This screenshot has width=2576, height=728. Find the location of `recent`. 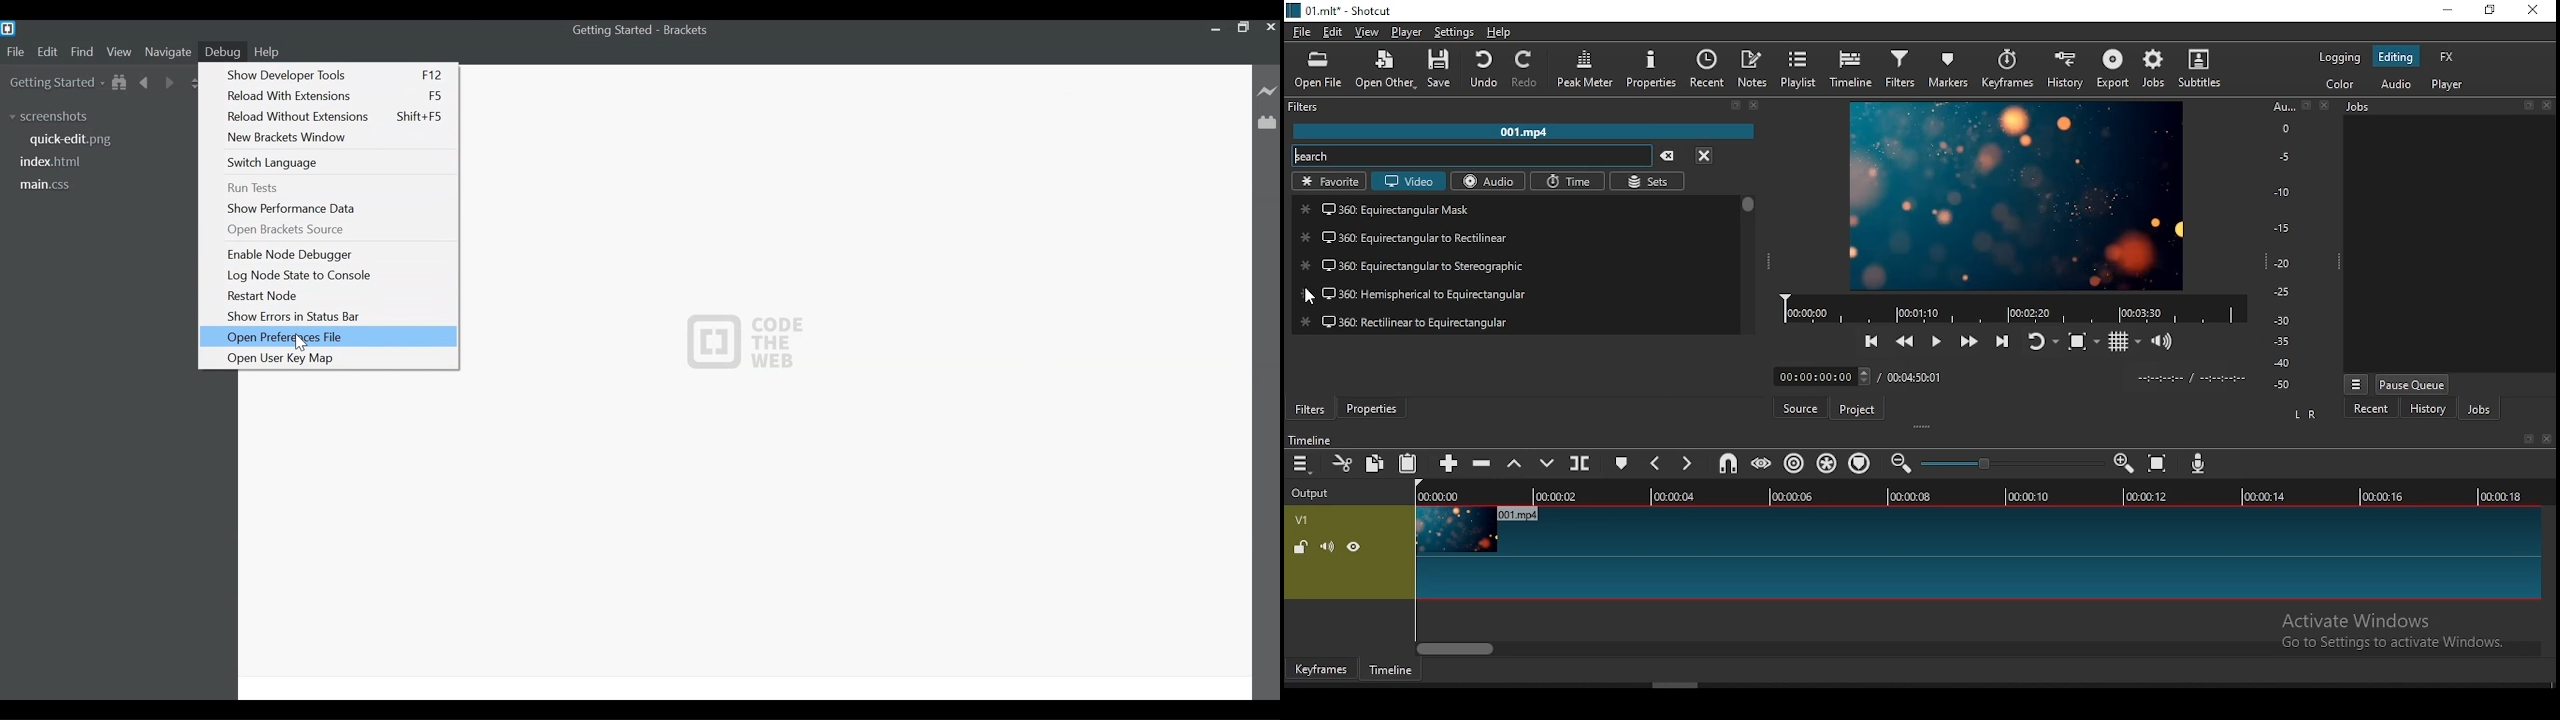

recent is located at coordinates (2365, 410).